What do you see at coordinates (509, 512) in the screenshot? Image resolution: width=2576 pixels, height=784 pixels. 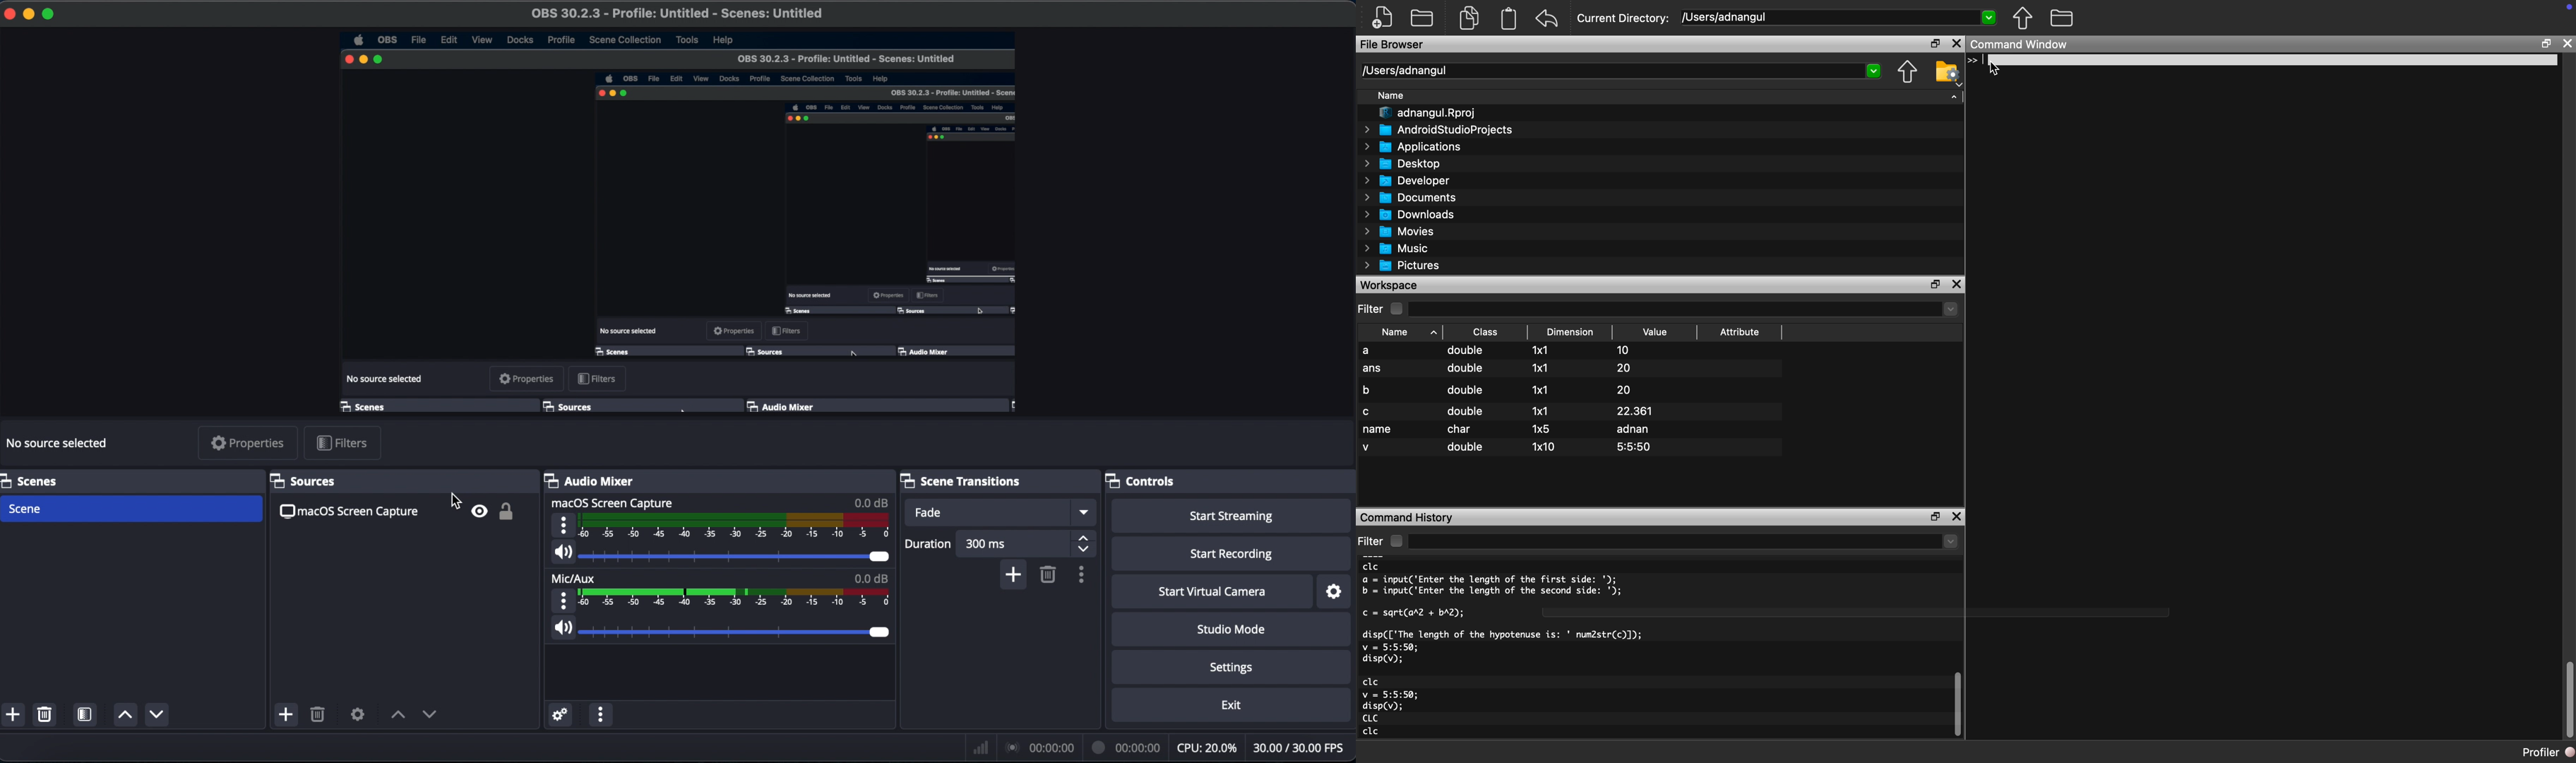 I see `lock toggle` at bounding box center [509, 512].